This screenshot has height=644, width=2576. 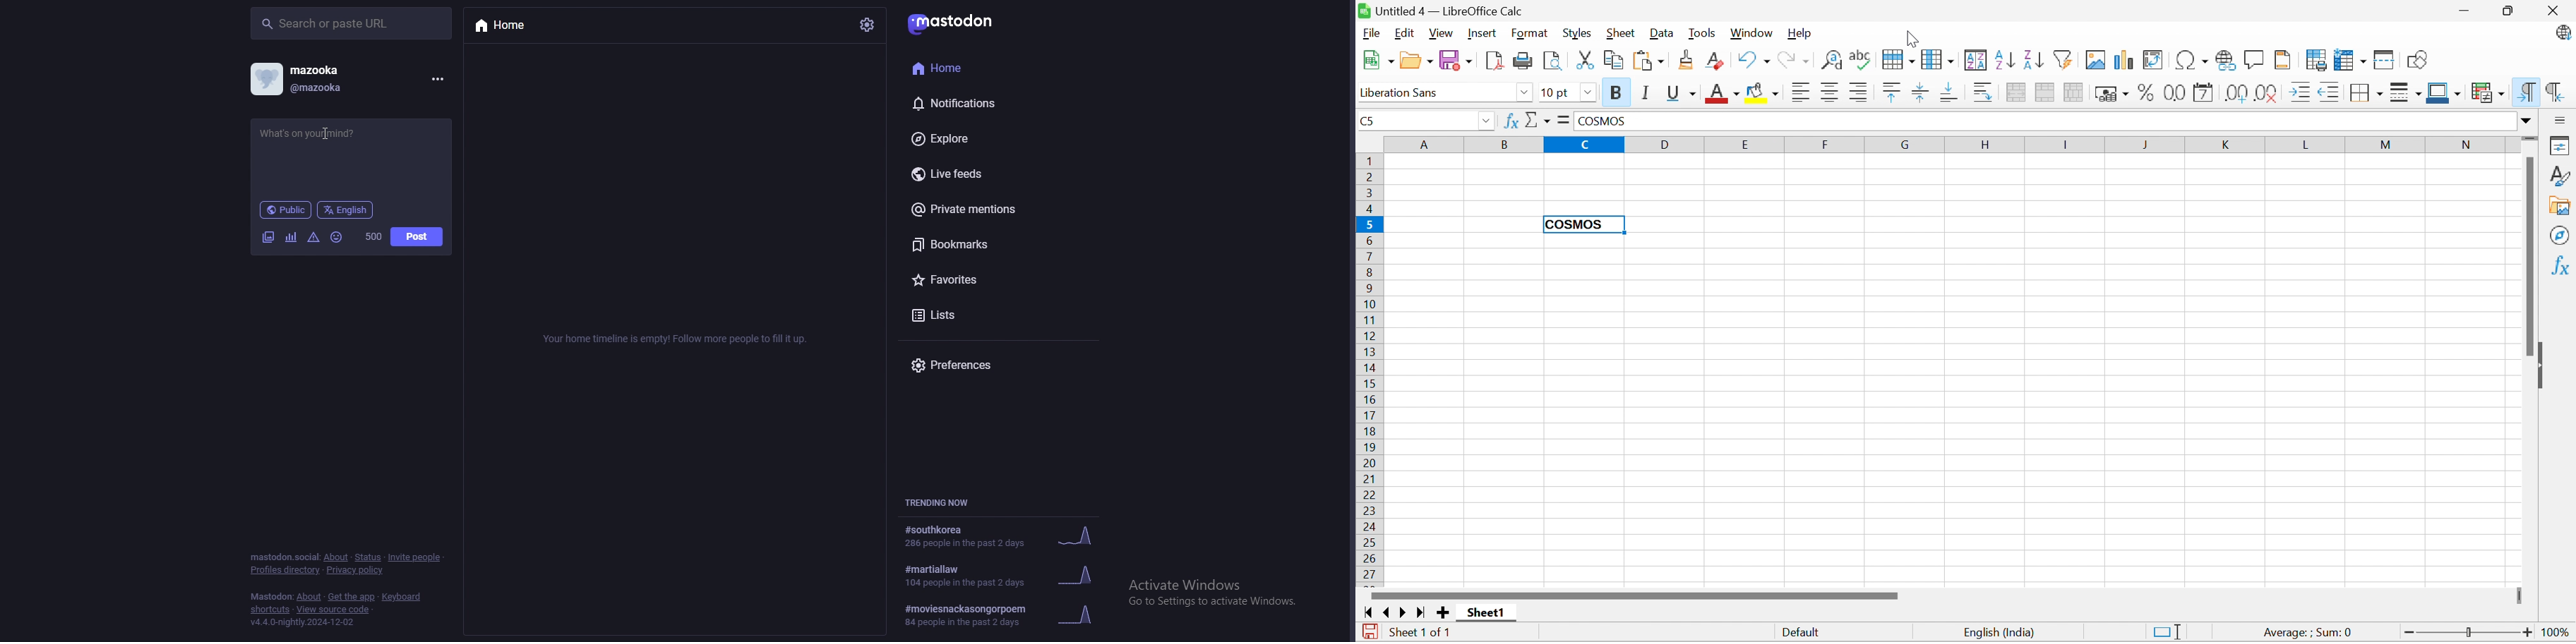 What do you see at coordinates (1576, 225) in the screenshot?
I see `bold text` at bounding box center [1576, 225].